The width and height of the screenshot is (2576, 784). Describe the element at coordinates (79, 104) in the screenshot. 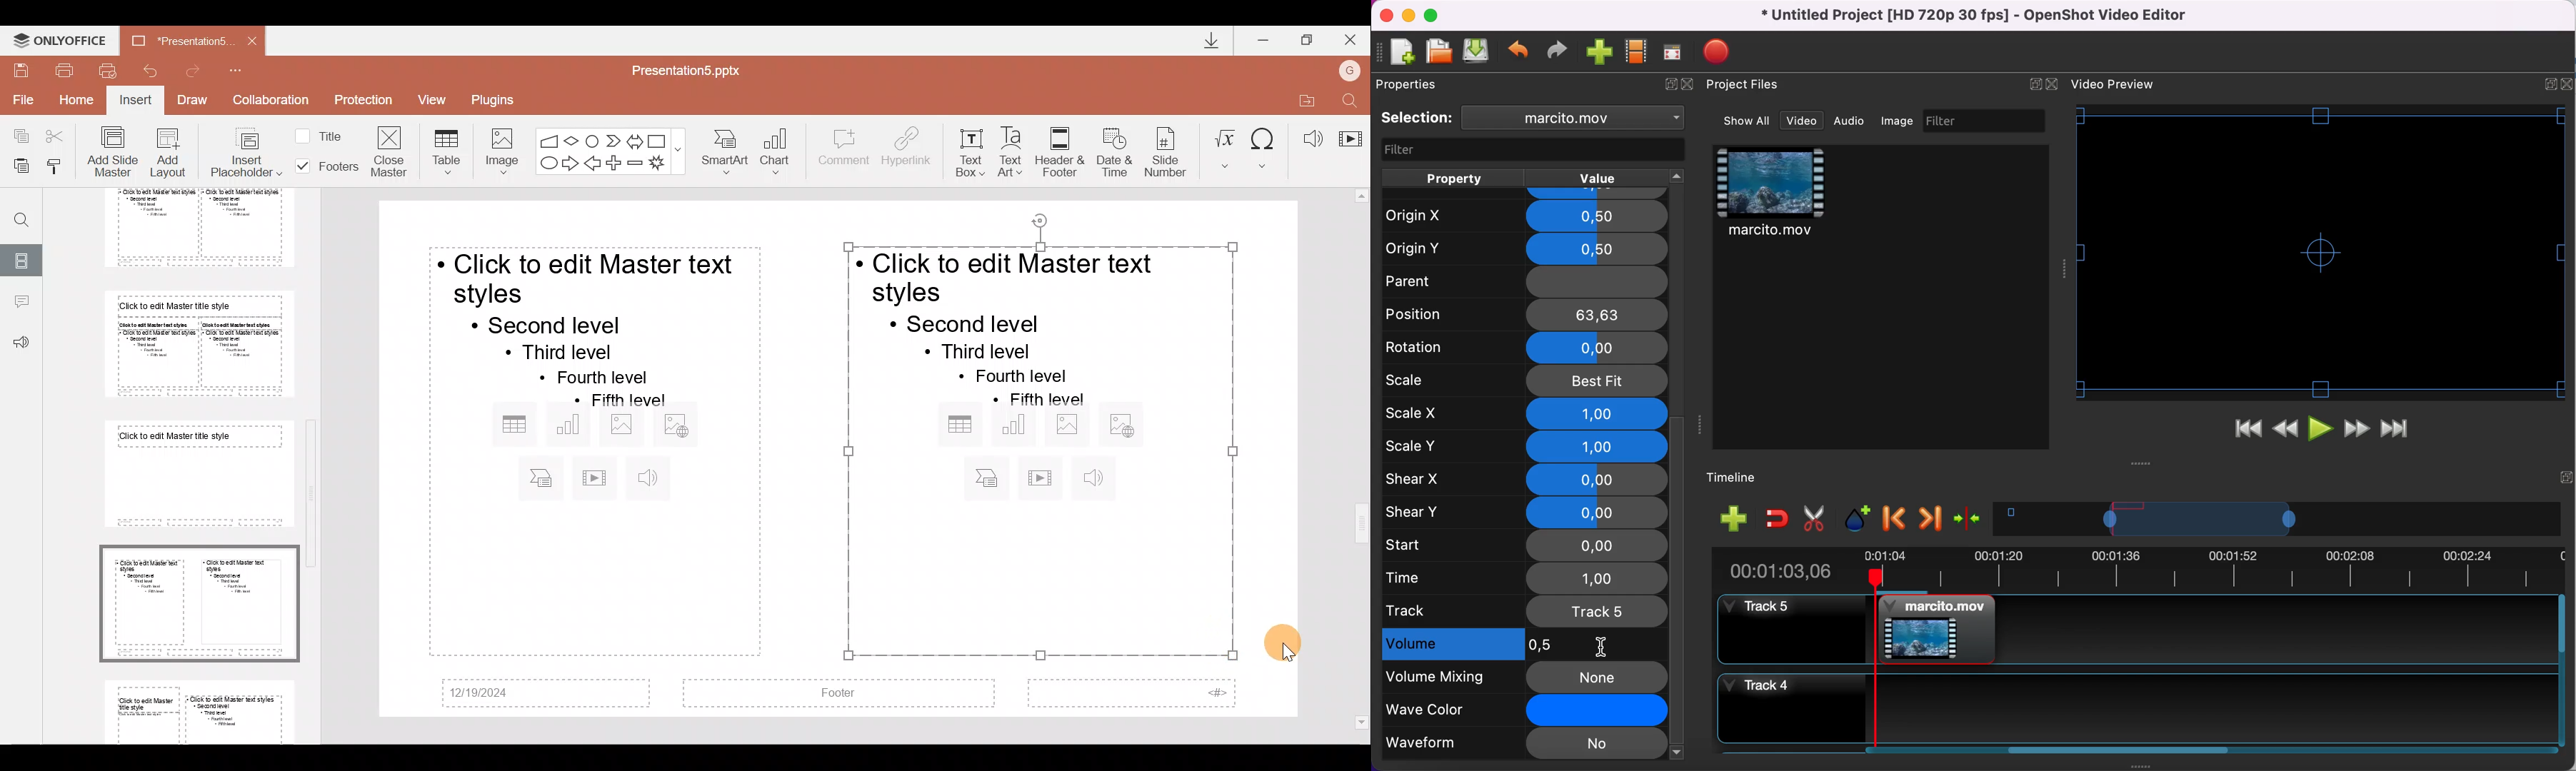

I see `Home` at that location.